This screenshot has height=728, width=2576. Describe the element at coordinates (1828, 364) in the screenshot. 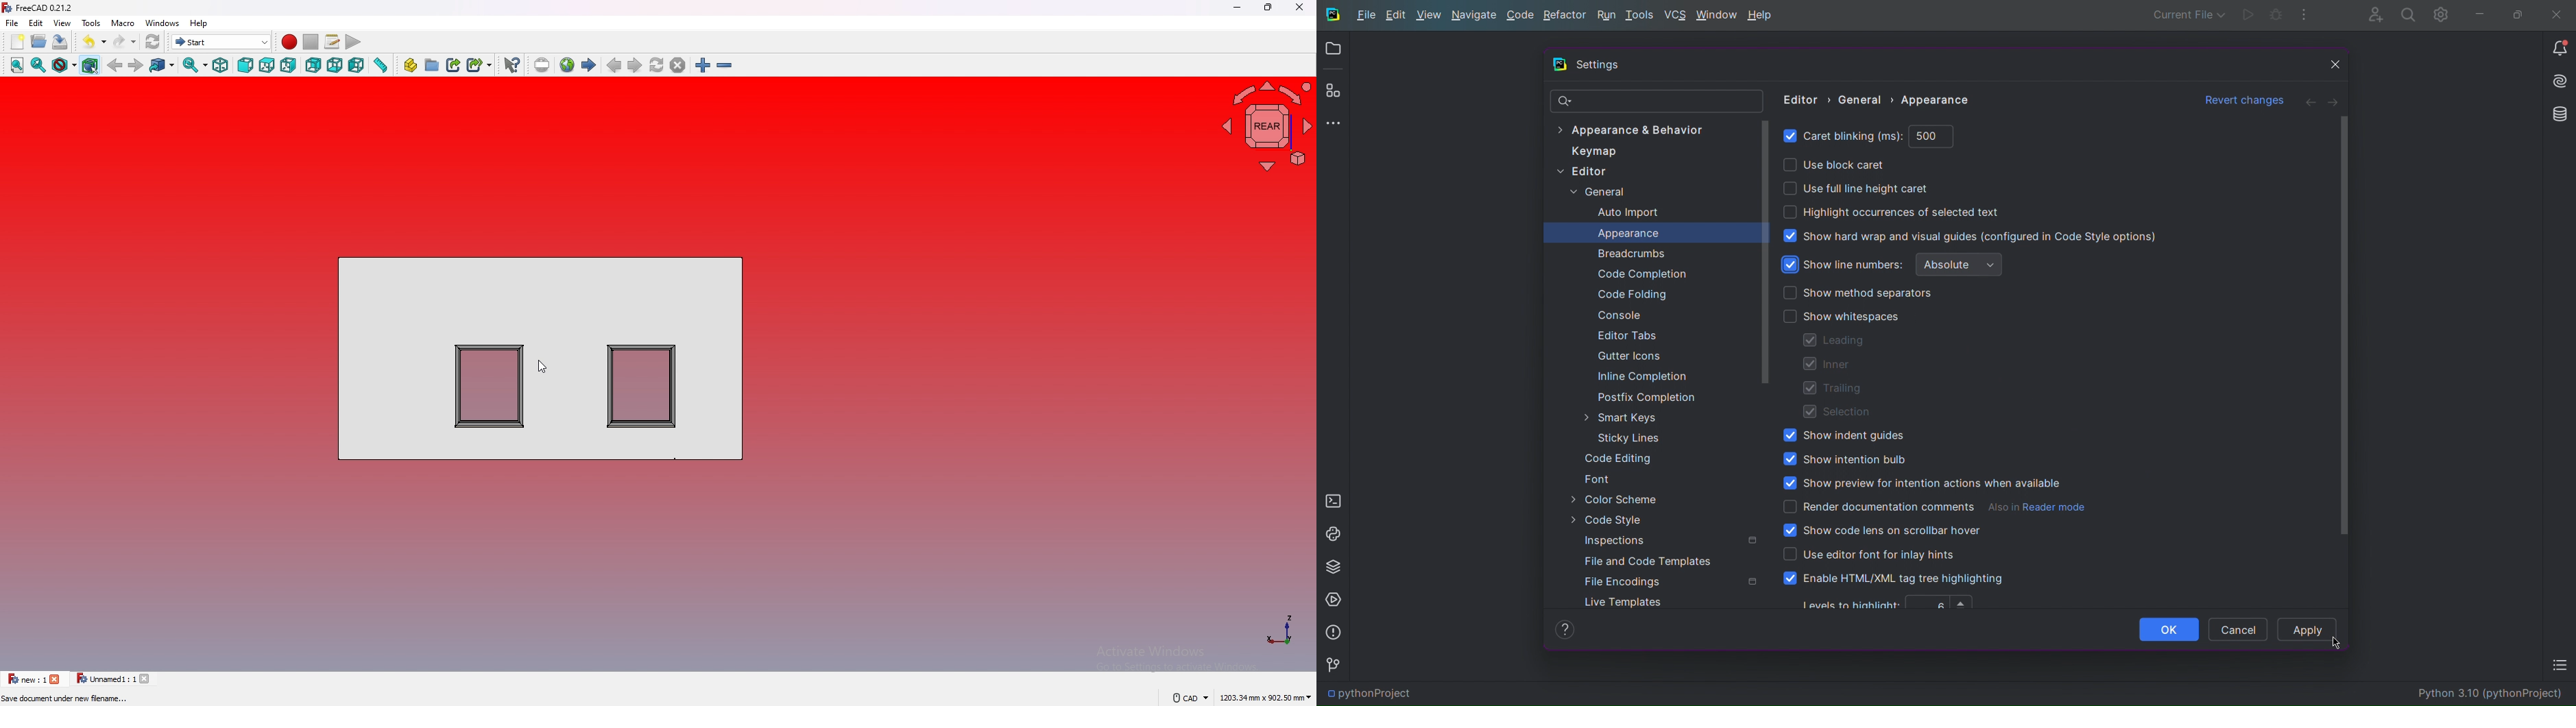

I see `Inner` at that location.